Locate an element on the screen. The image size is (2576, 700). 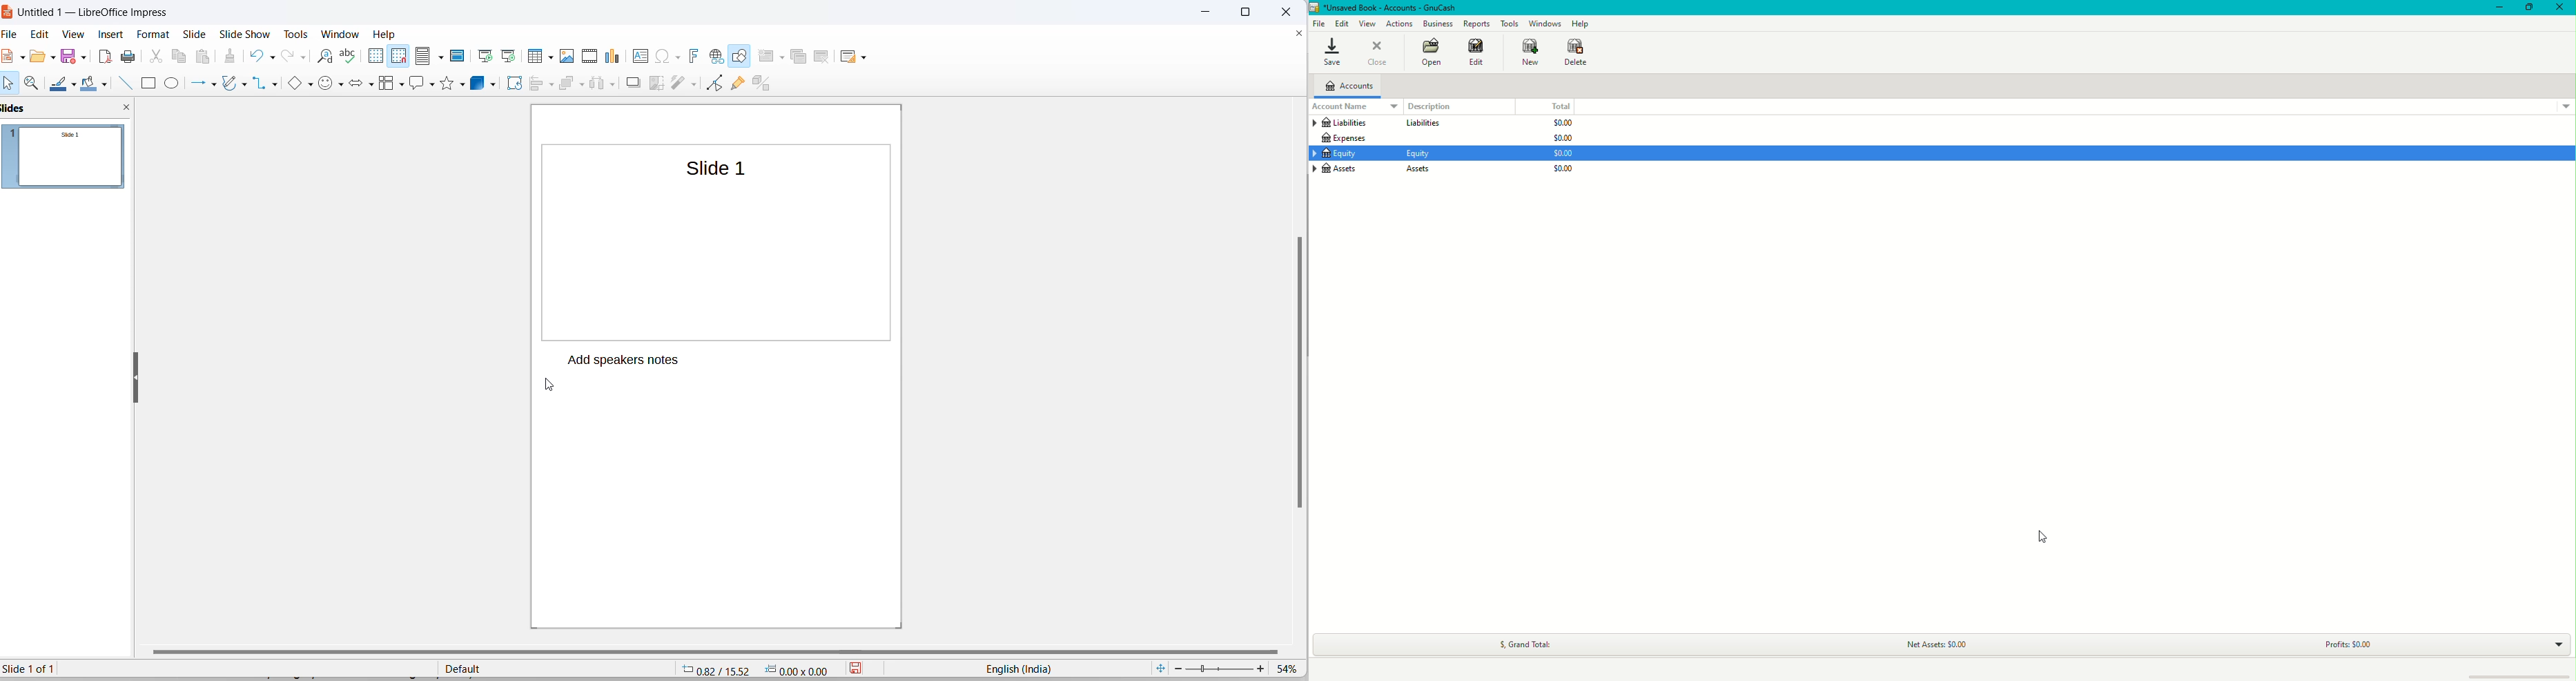
delete slide is located at coordinates (825, 55).